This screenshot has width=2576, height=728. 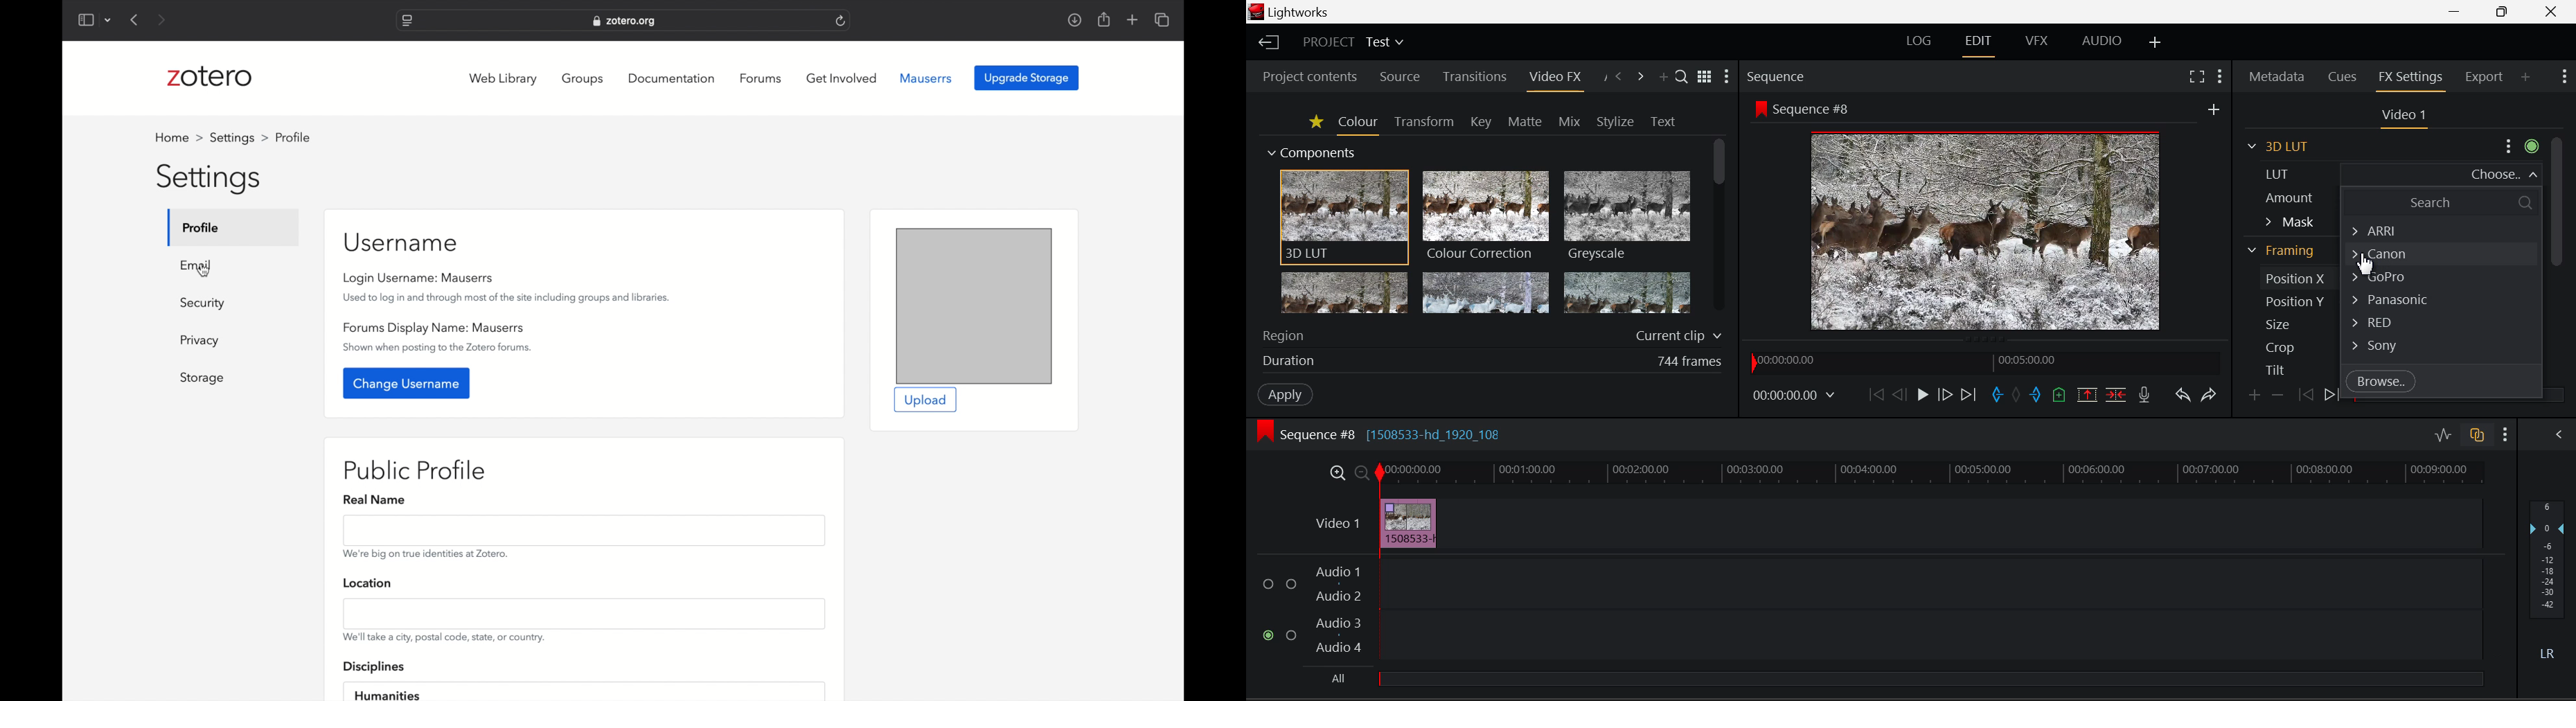 I want to click on To Start, so click(x=1875, y=397).